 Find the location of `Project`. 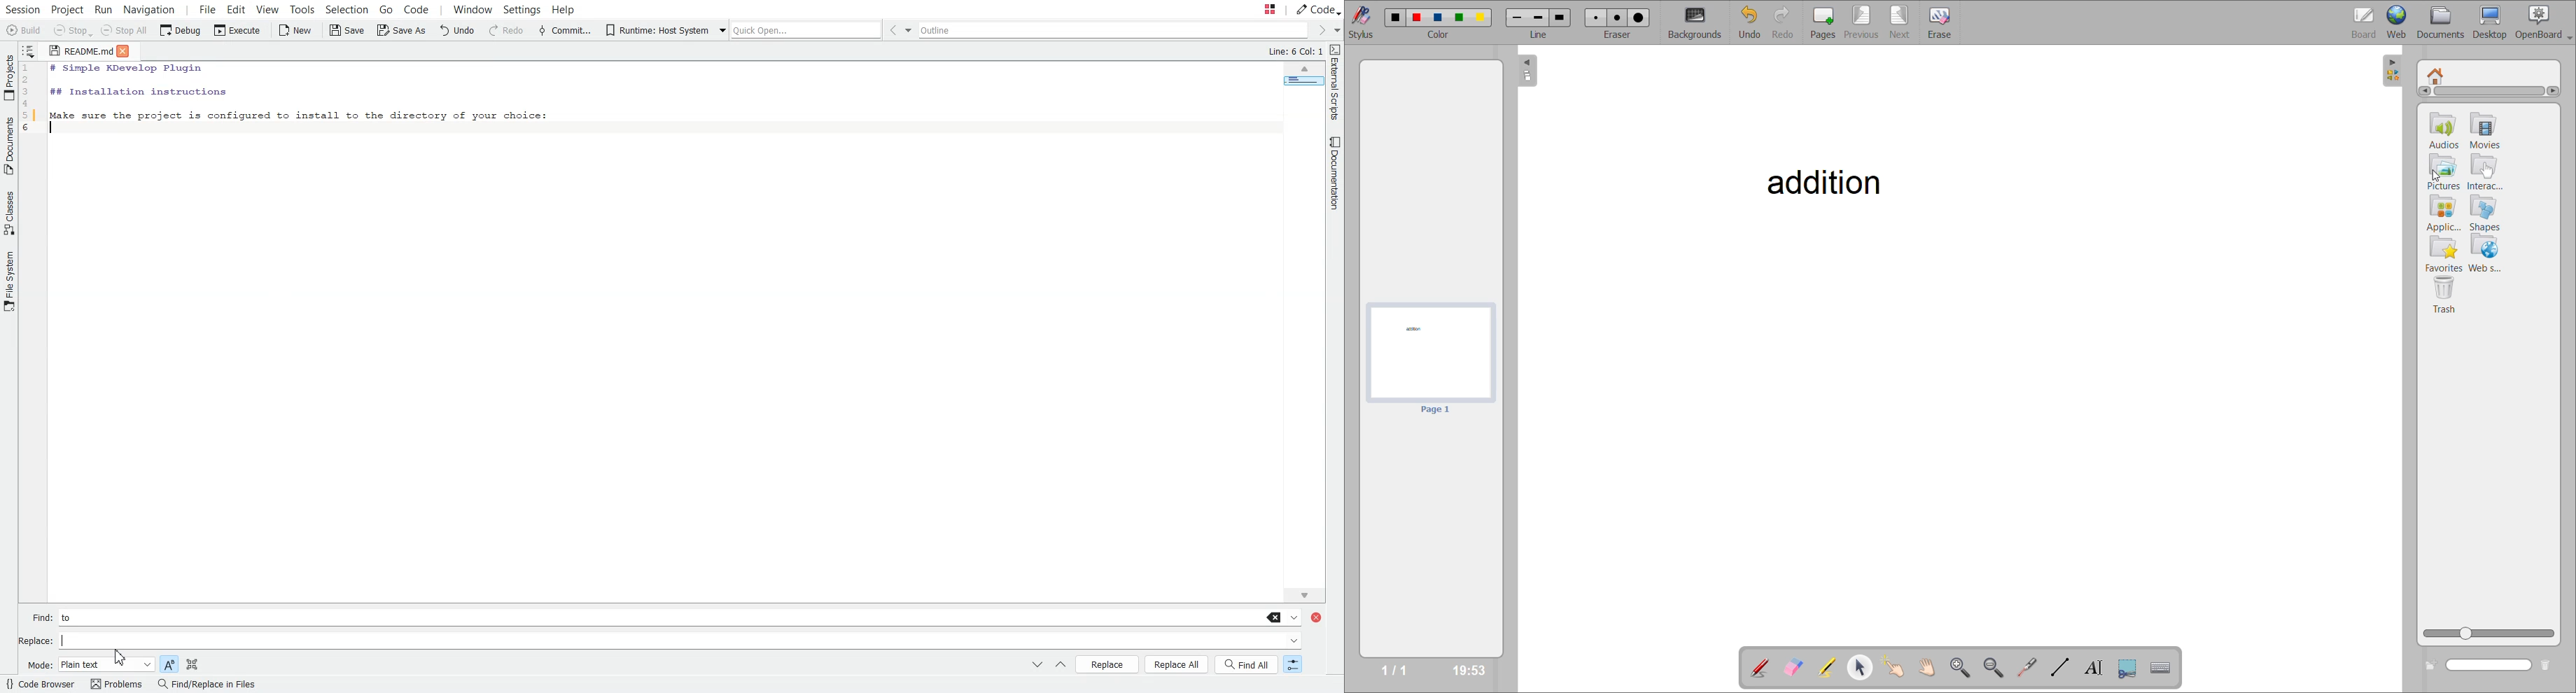

Project is located at coordinates (68, 8).